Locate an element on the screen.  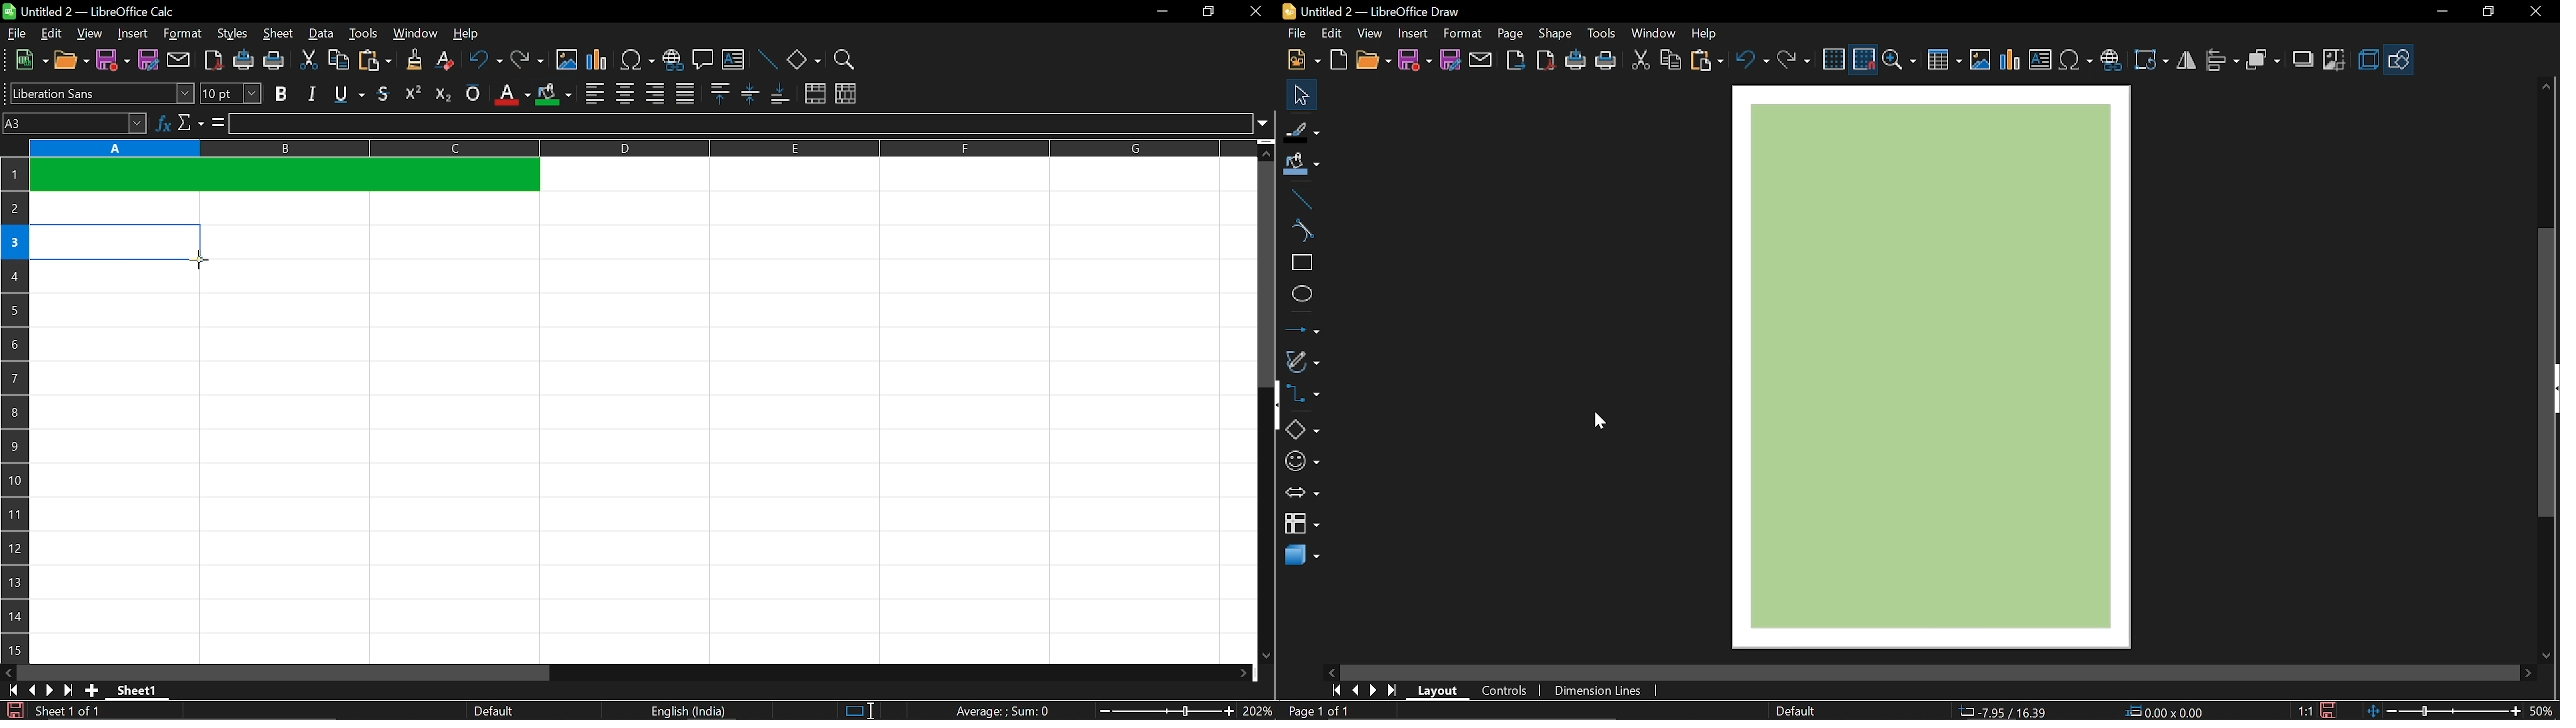
restore down is located at coordinates (1207, 10).